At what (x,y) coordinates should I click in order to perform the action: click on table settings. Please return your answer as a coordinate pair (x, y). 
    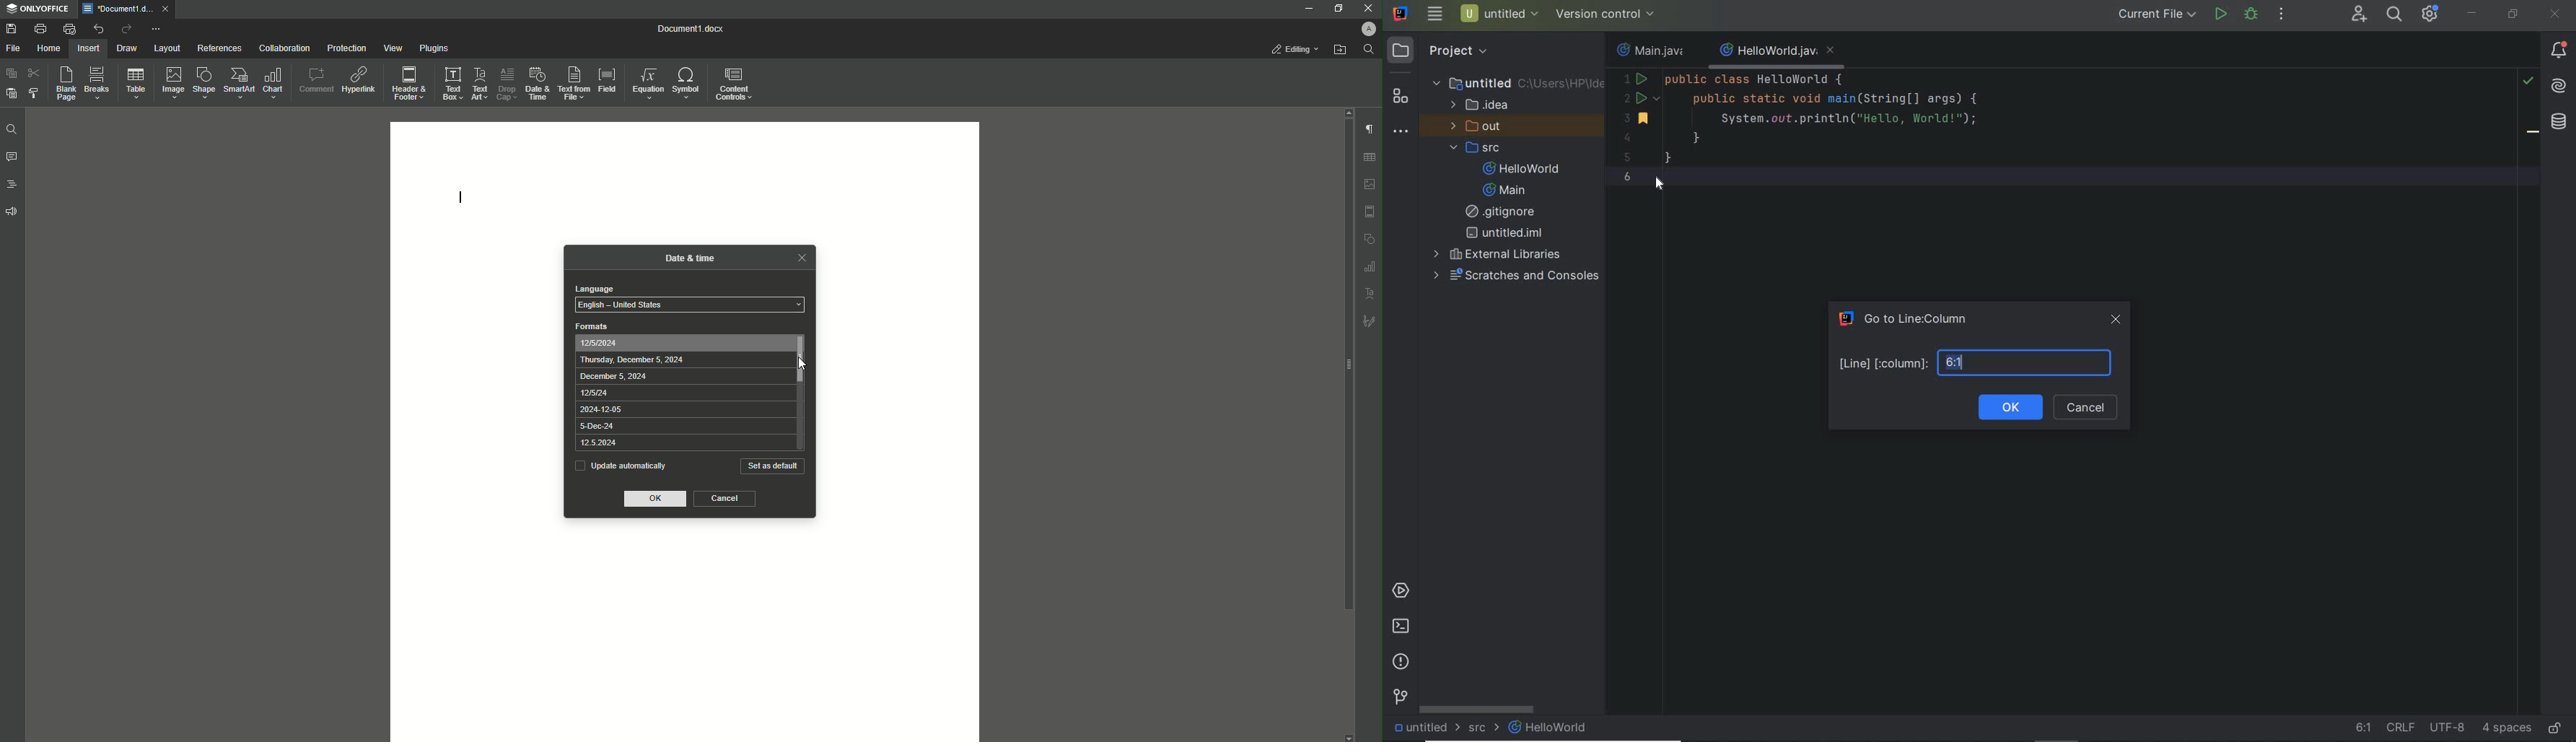
    Looking at the image, I should click on (1369, 157).